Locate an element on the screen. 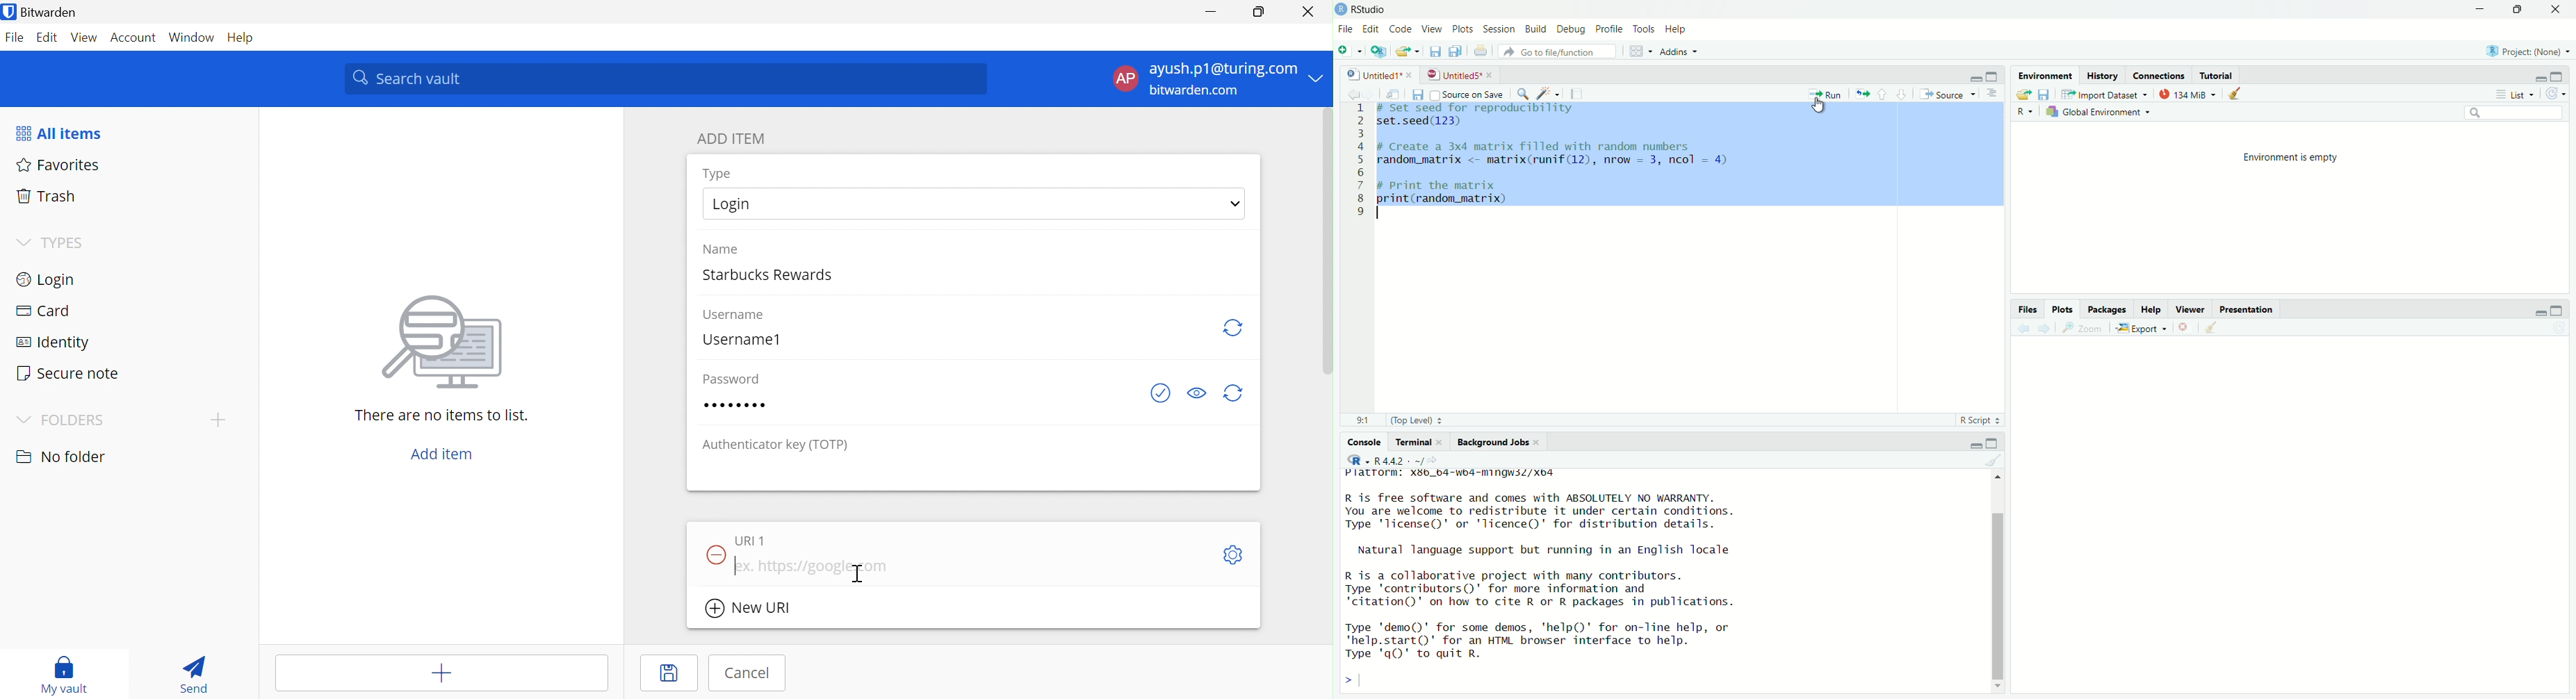  clear is located at coordinates (2236, 95).